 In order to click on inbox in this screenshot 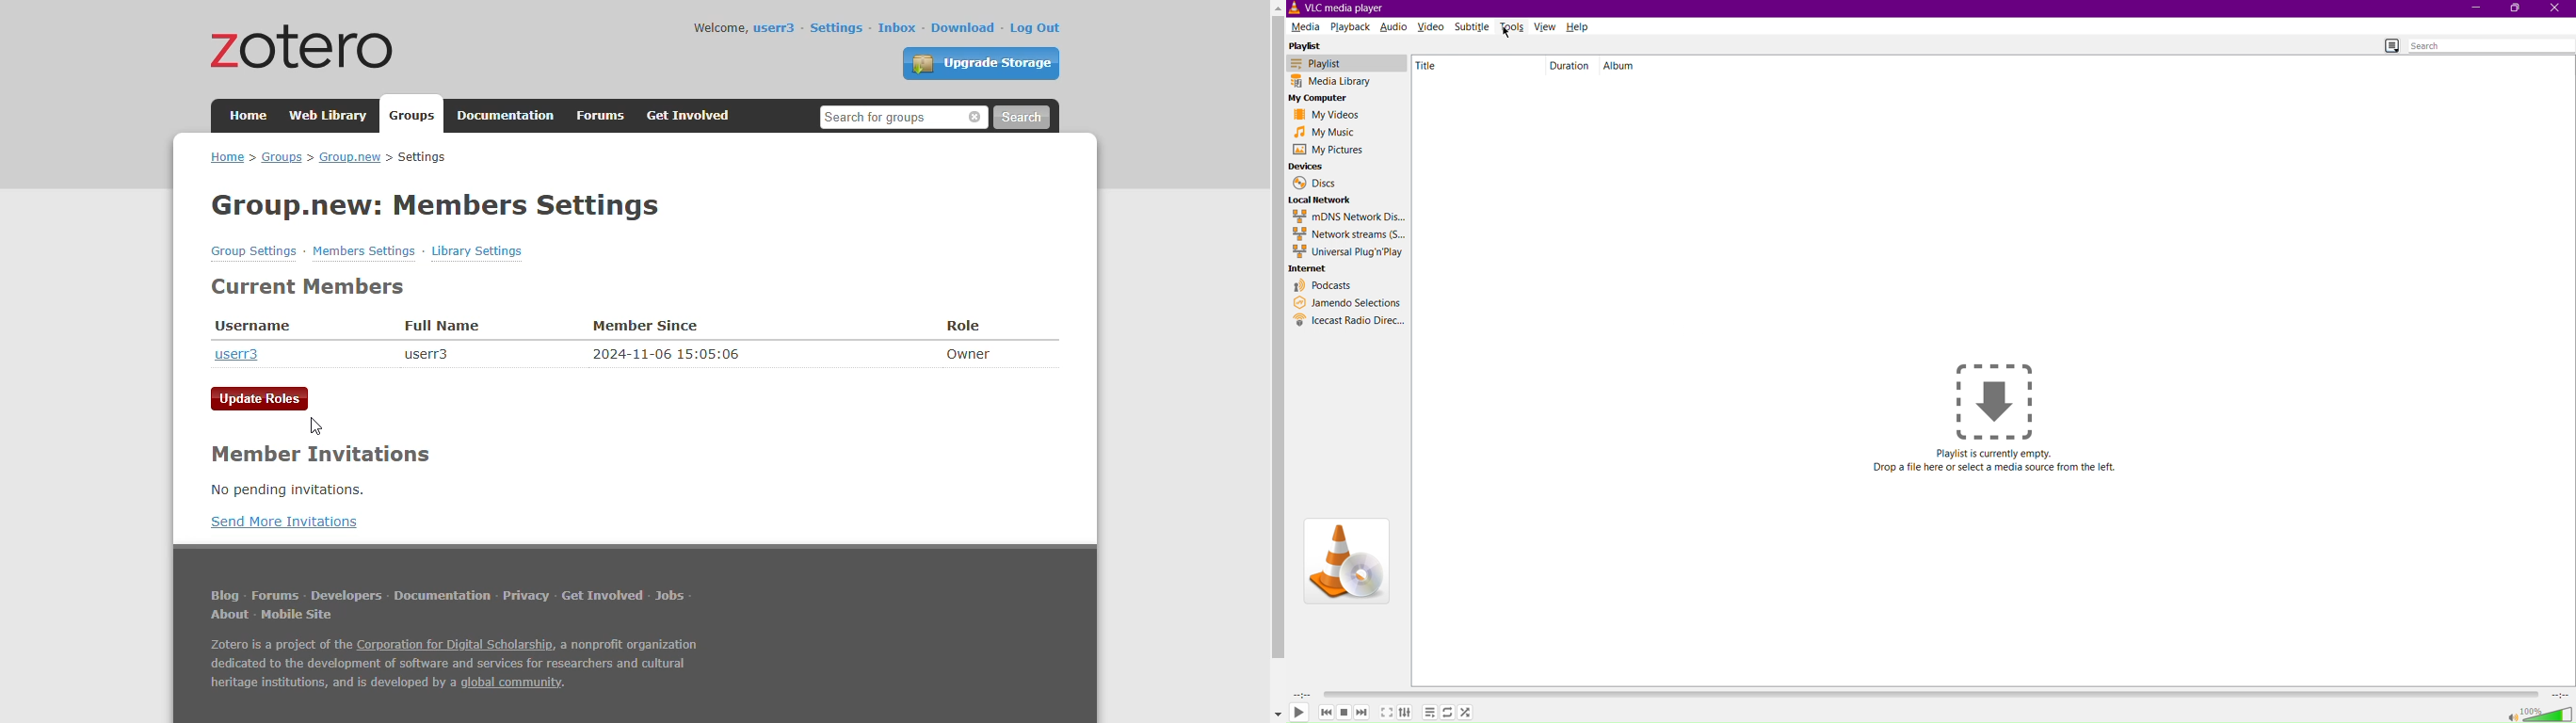, I will do `click(897, 27)`.